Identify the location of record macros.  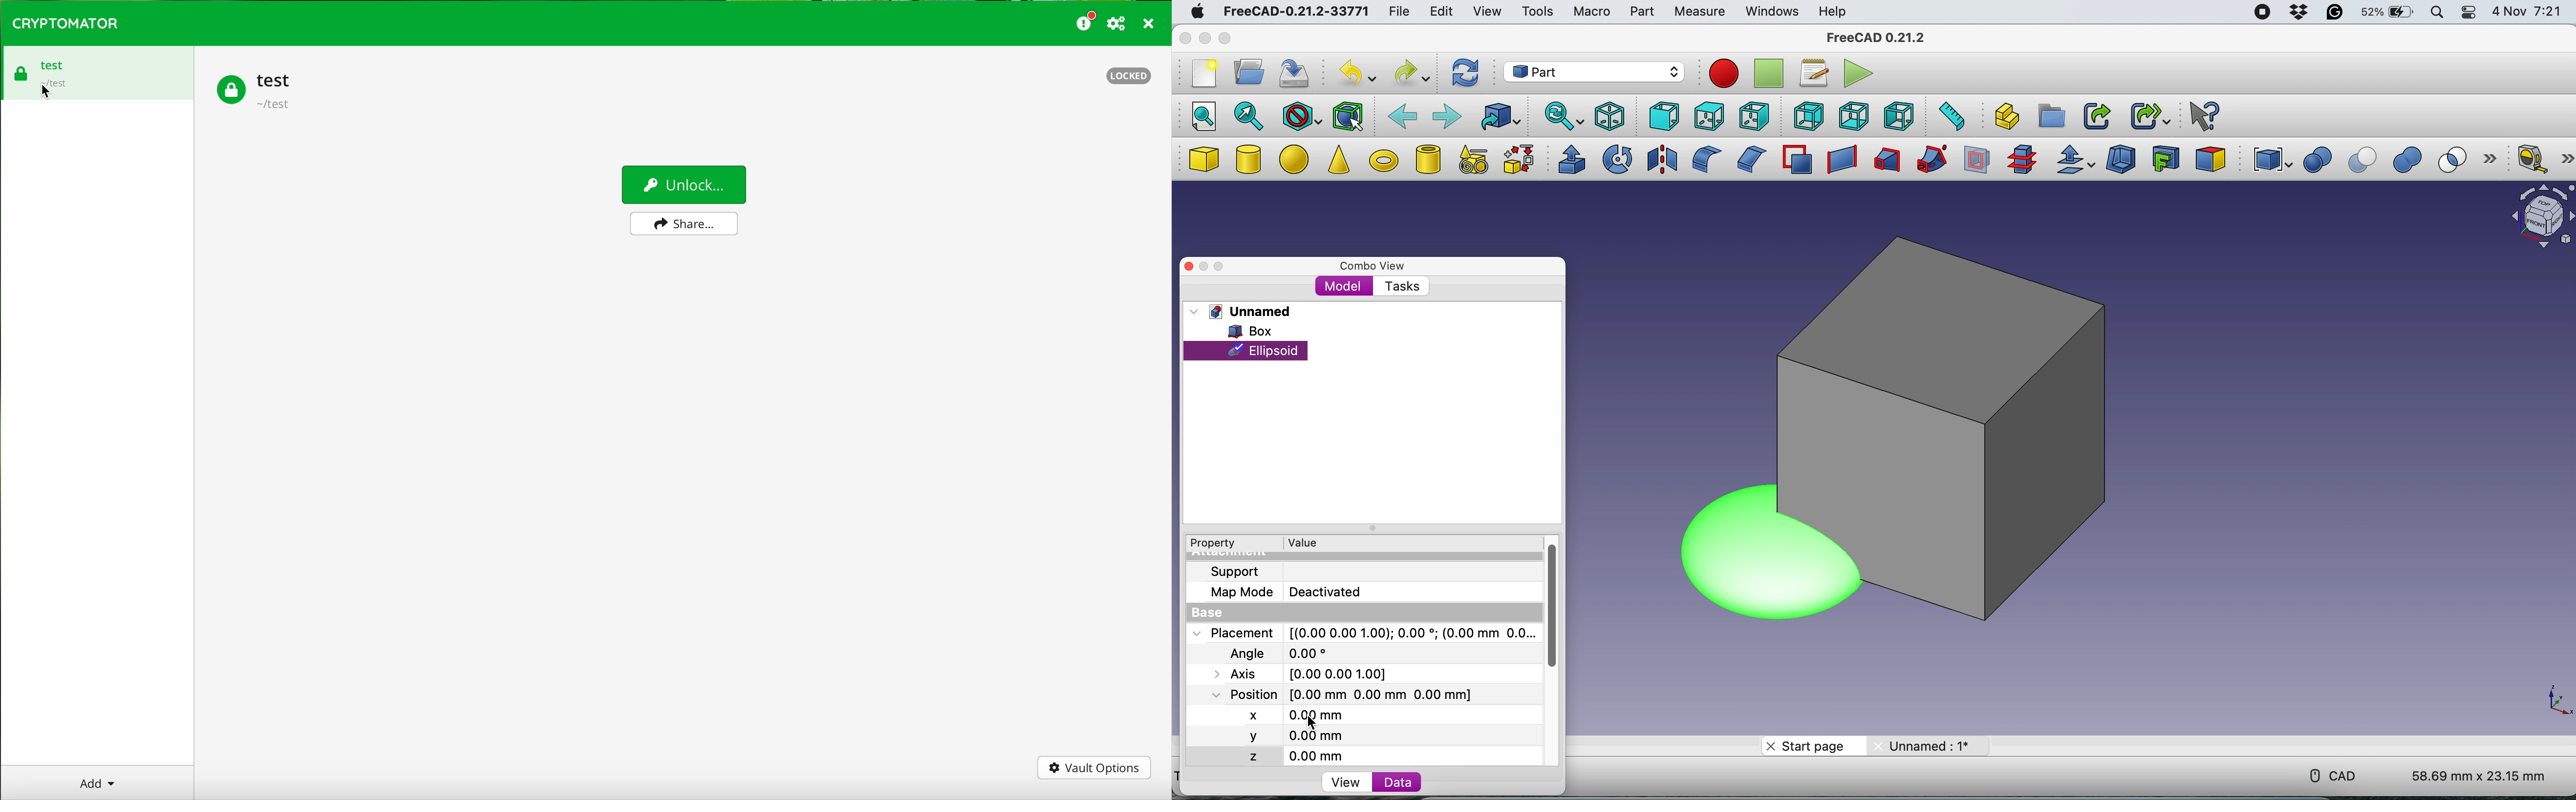
(1724, 74).